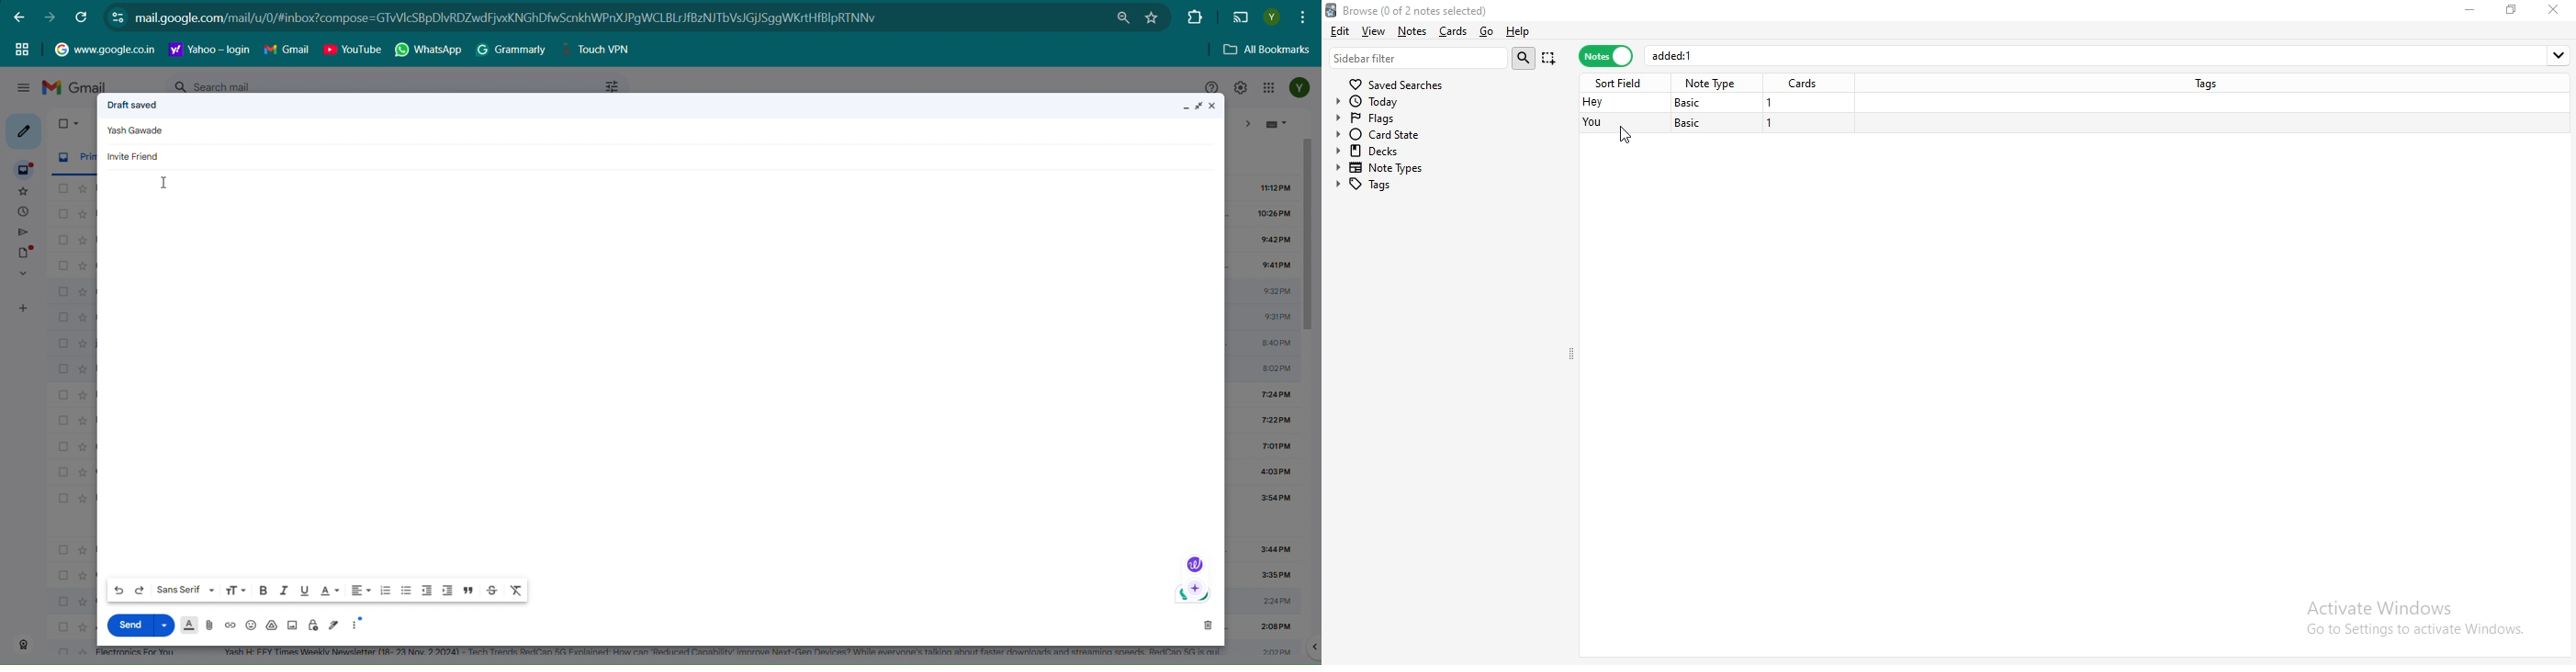 The width and height of the screenshot is (2576, 672). I want to click on cards, so click(1806, 84).